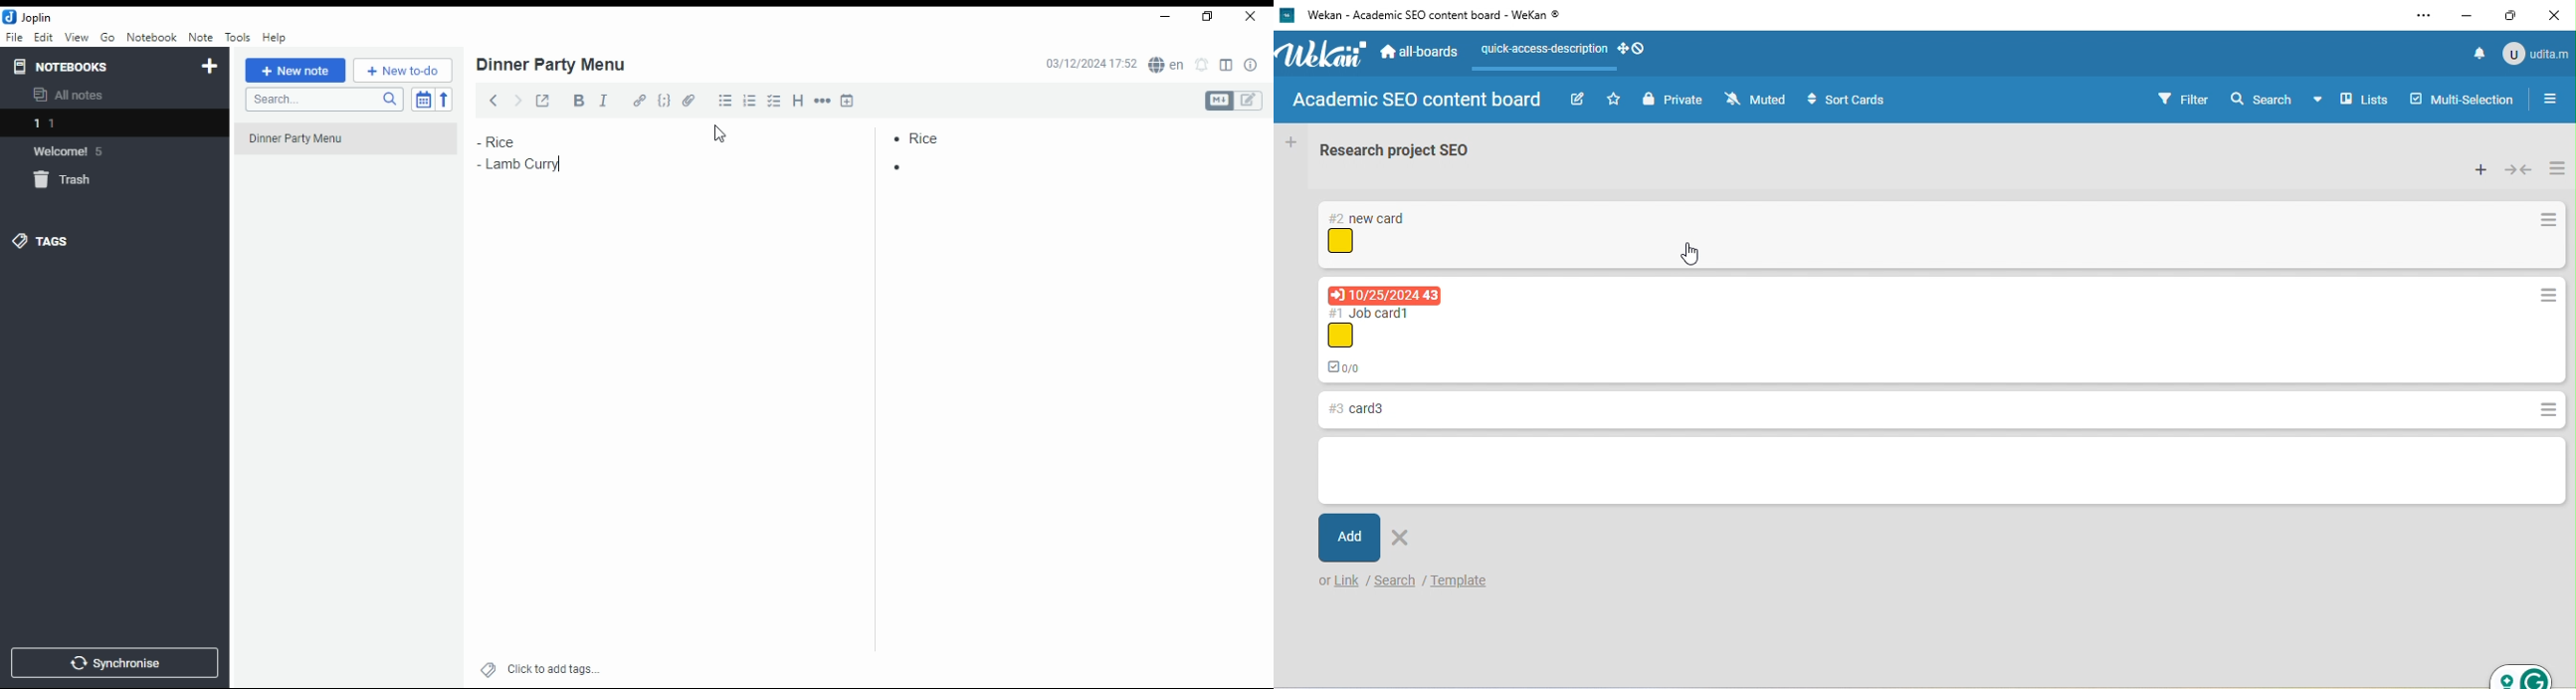 This screenshot has height=700, width=2576. What do you see at coordinates (727, 101) in the screenshot?
I see `bullet list` at bounding box center [727, 101].